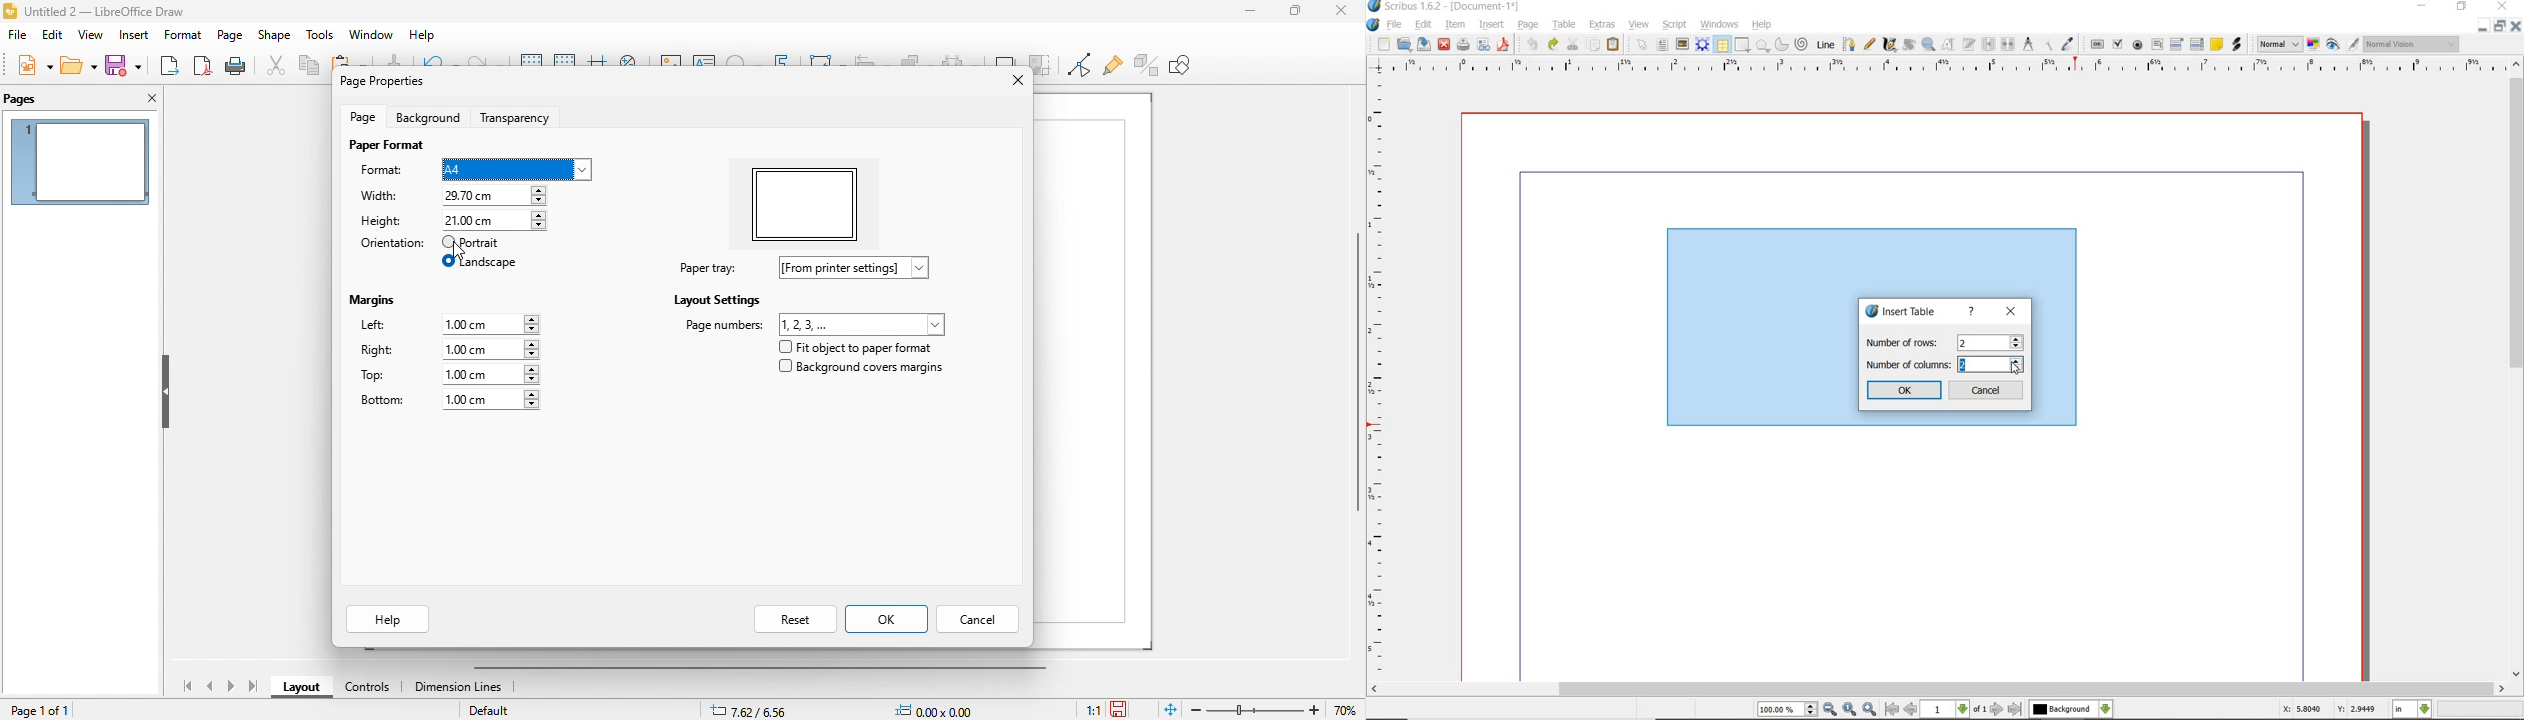 This screenshot has height=728, width=2548. What do you see at coordinates (1350, 378) in the screenshot?
I see `vertical slider` at bounding box center [1350, 378].